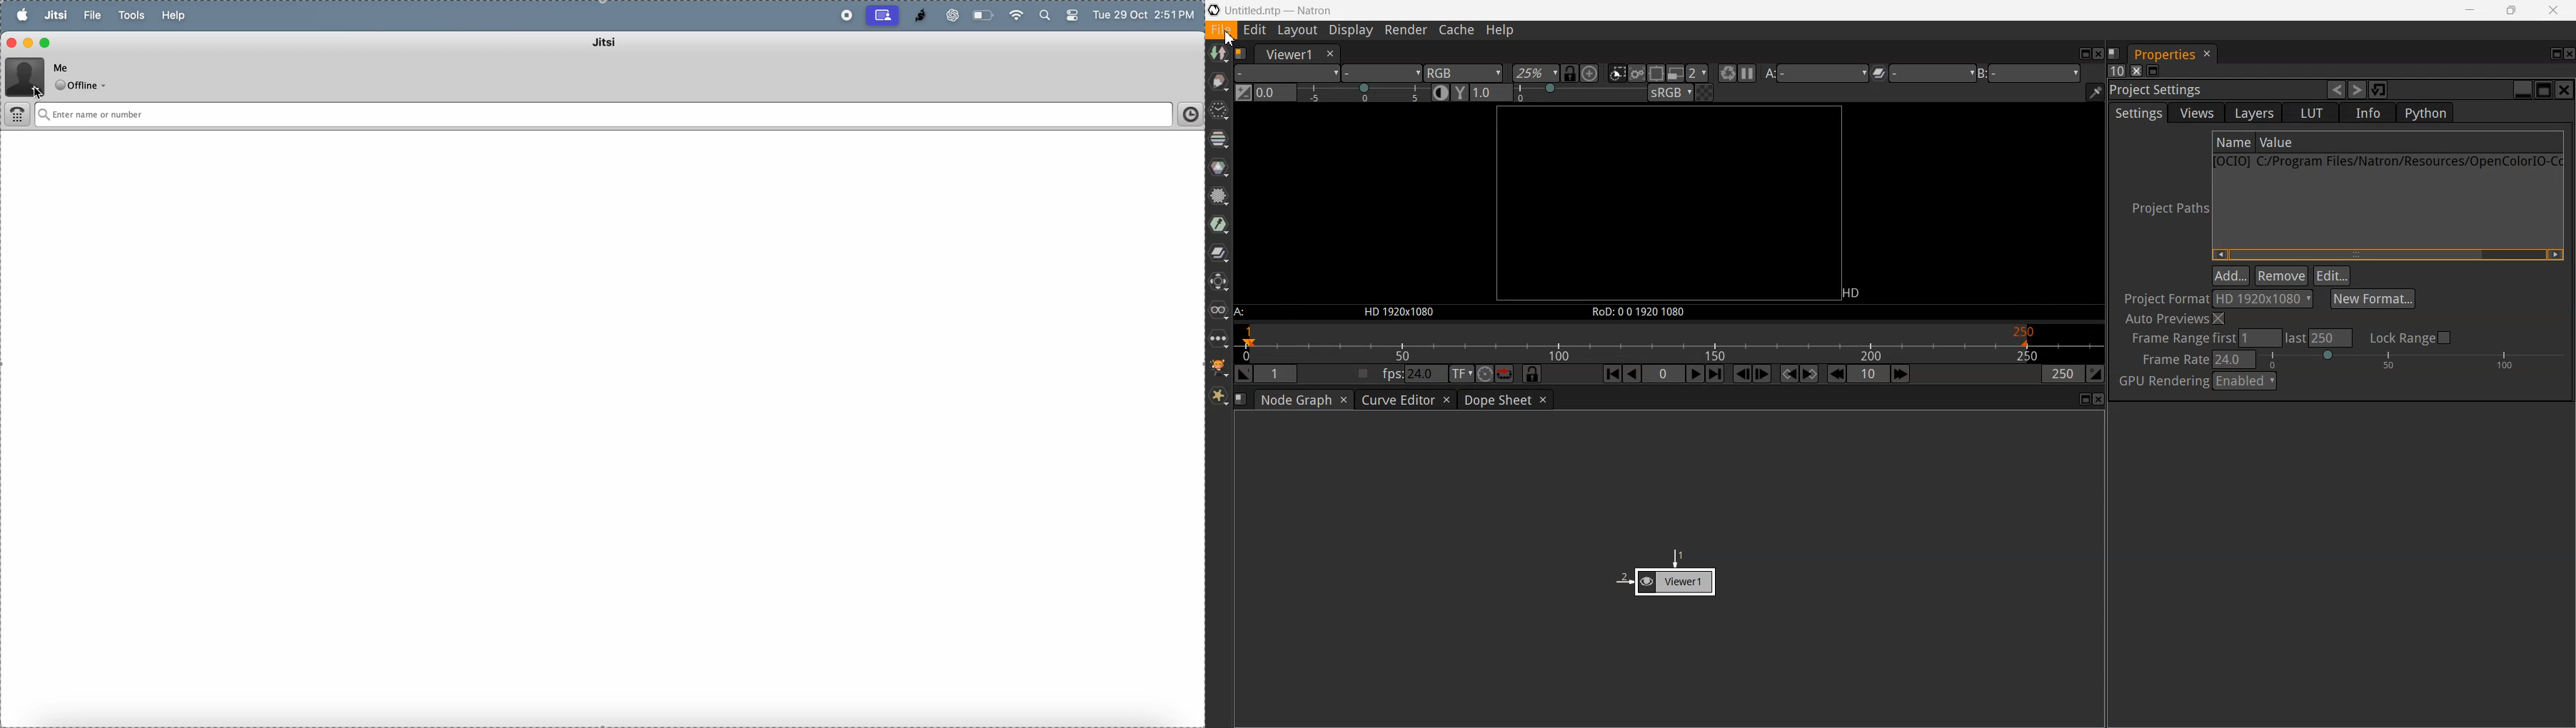 This screenshot has height=728, width=2576. I want to click on Undo, so click(2338, 89).